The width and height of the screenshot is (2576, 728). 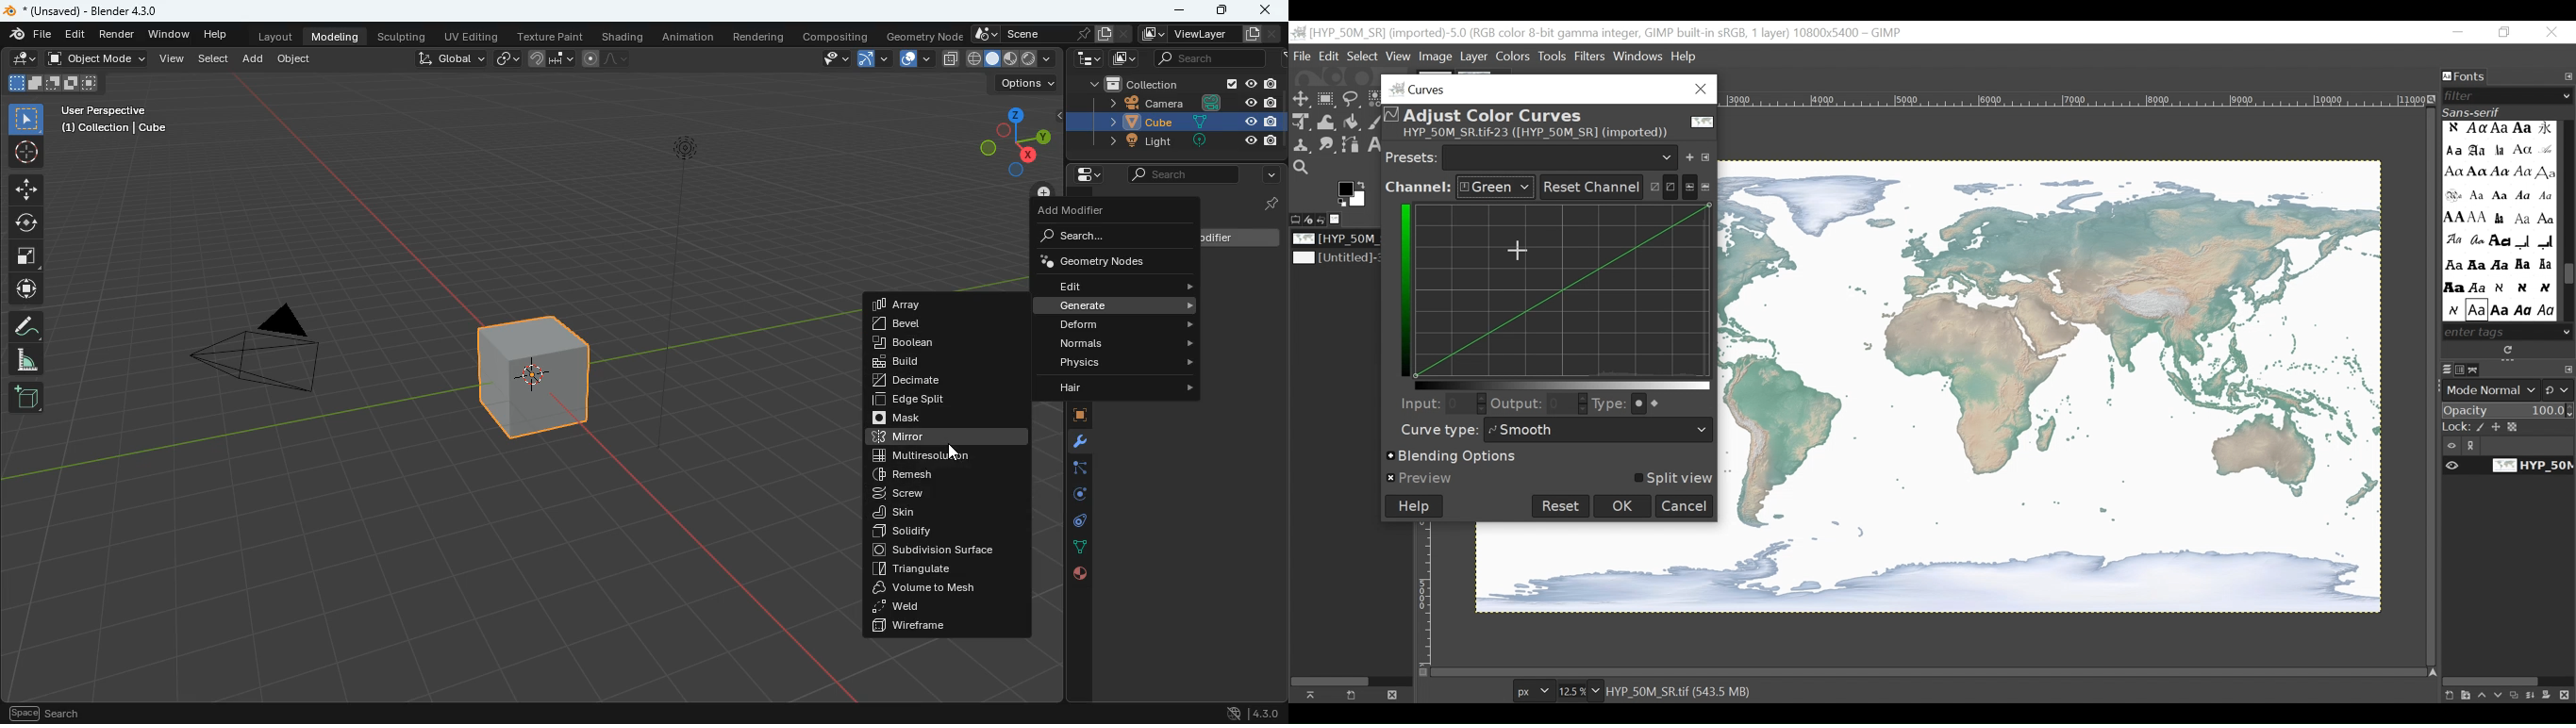 What do you see at coordinates (1459, 188) in the screenshot?
I see `Channel Selection` at bounding box center [1459, 188].